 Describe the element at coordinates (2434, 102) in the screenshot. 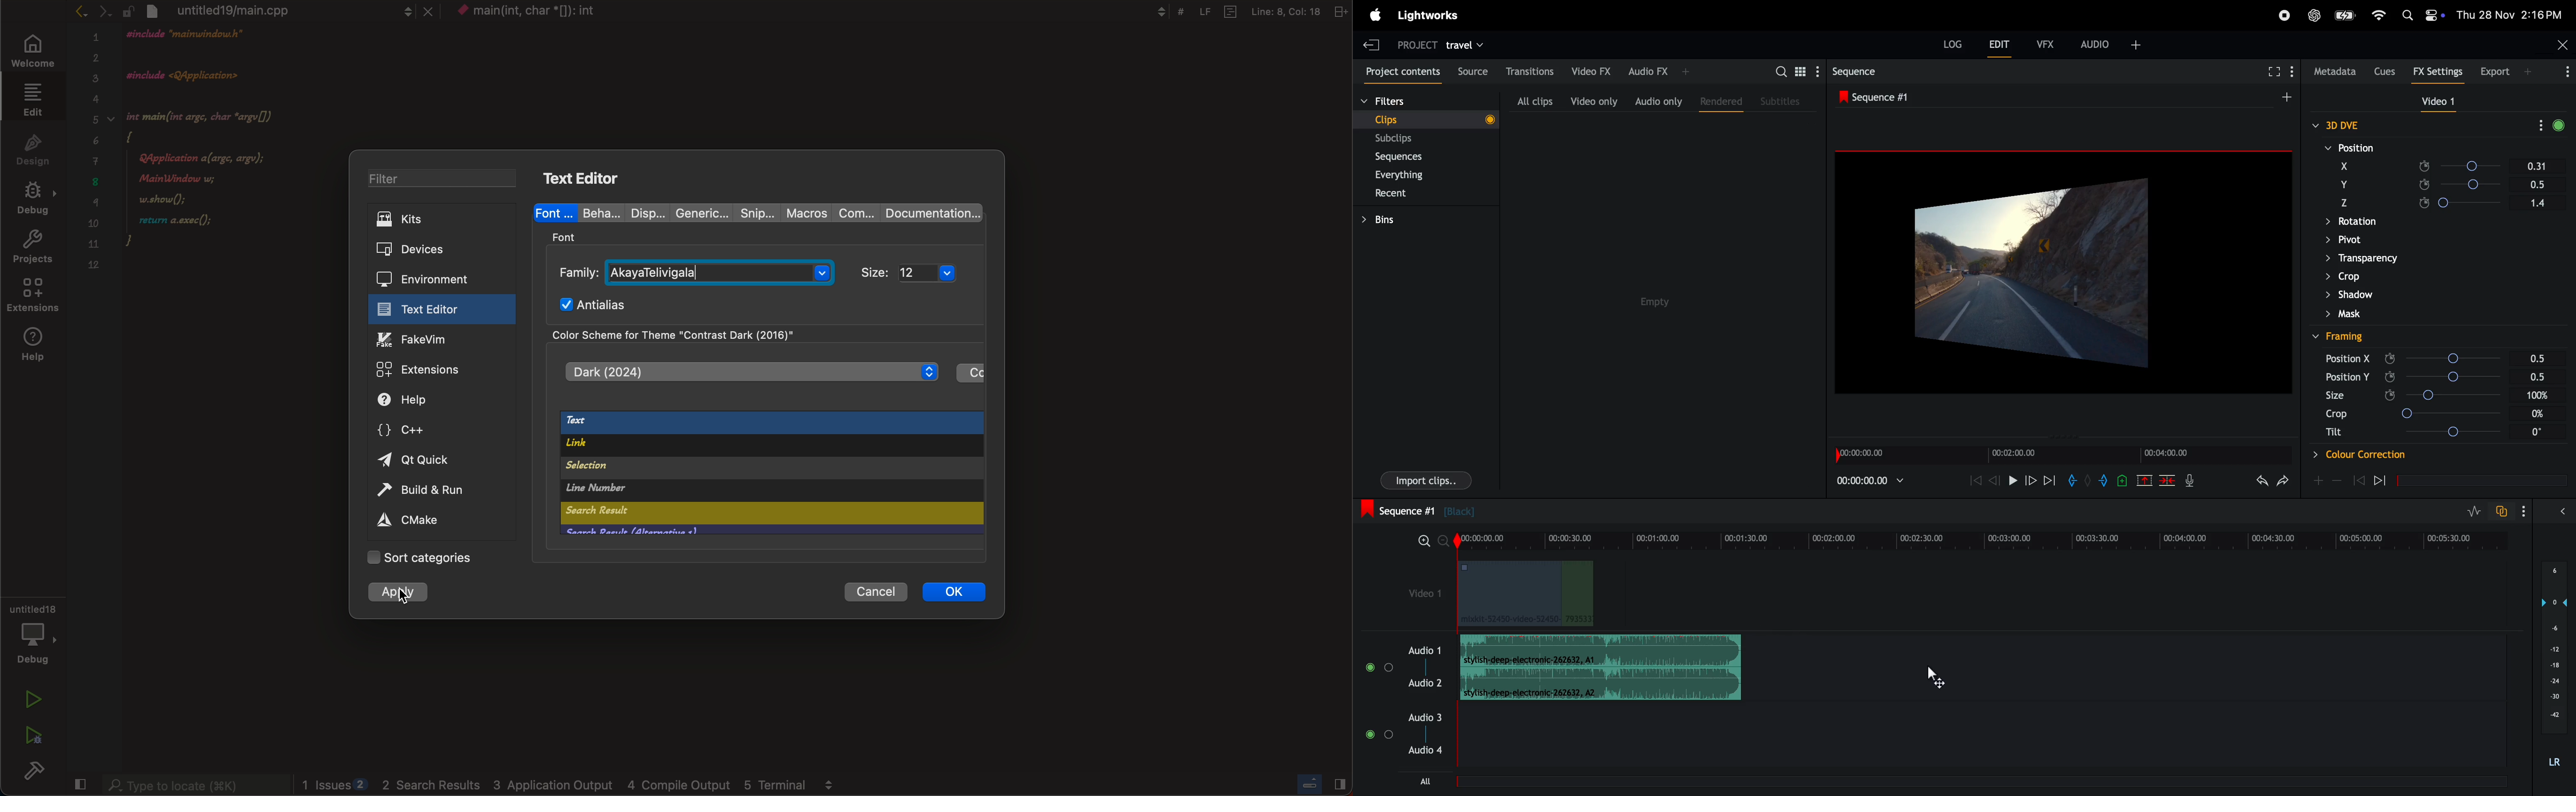

I see `video` at that location.